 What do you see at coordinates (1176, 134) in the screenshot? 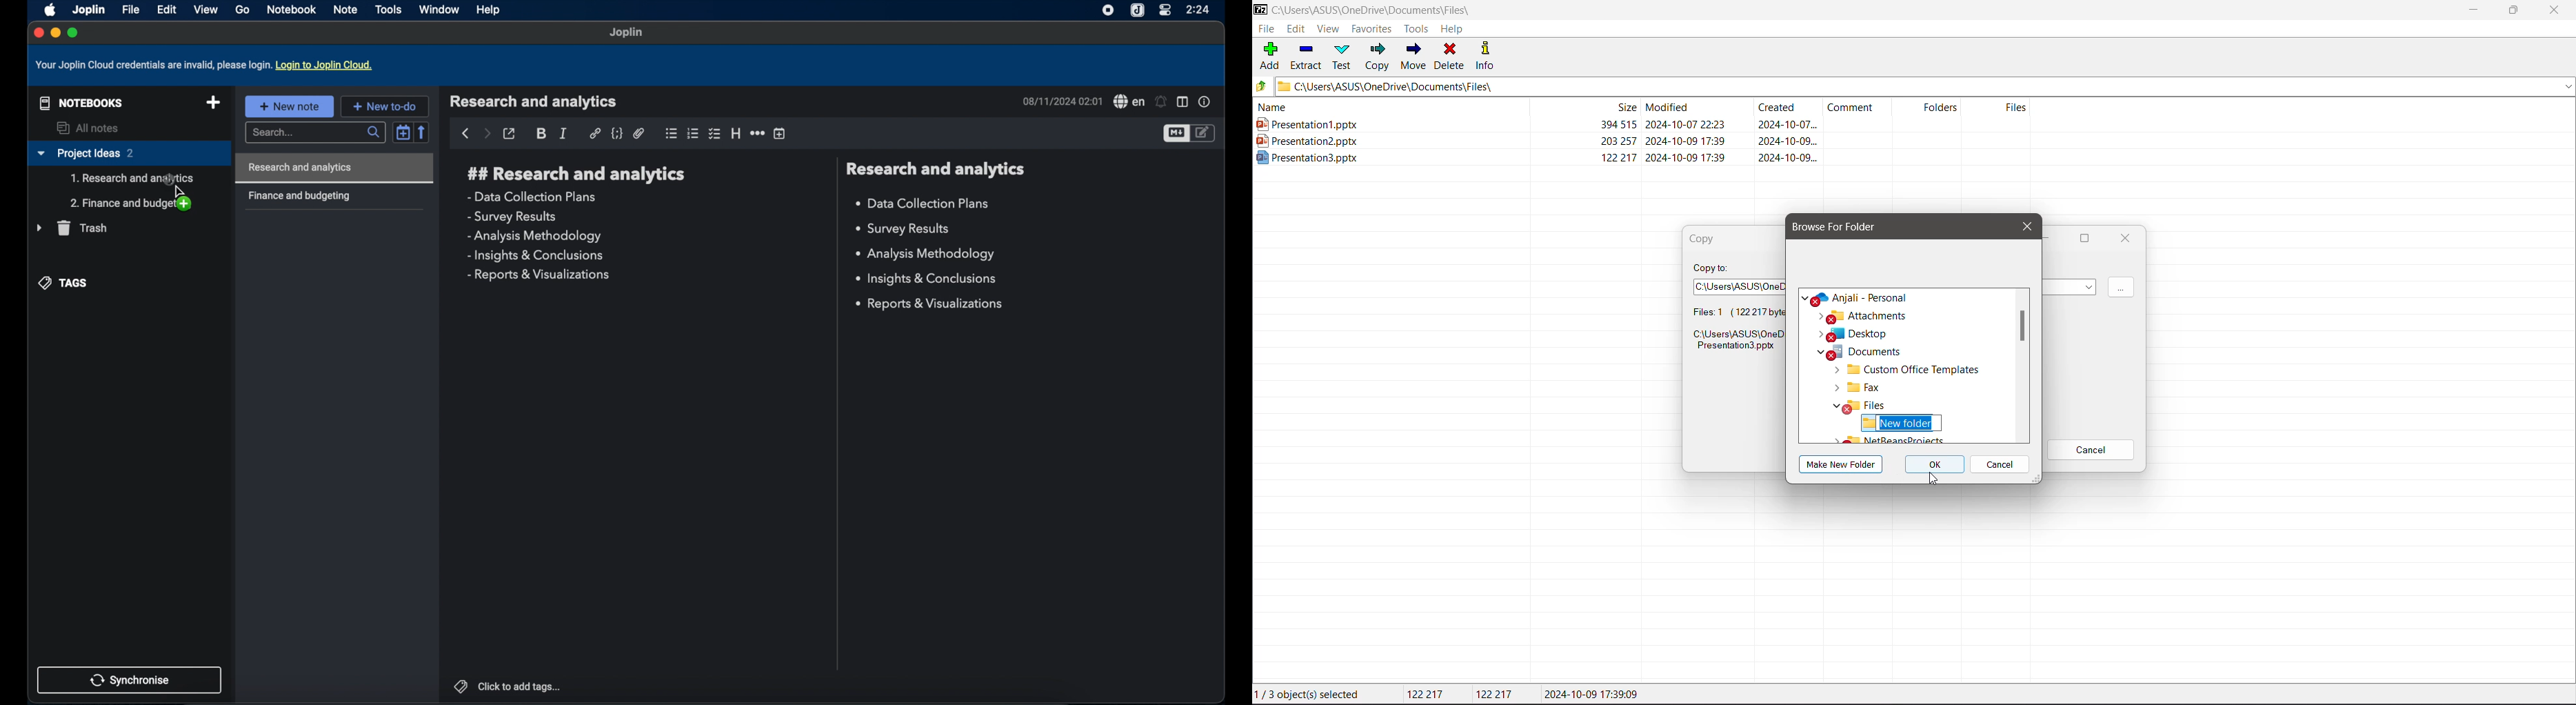
I see `toggle editor` at bounding box center [1176, 134].